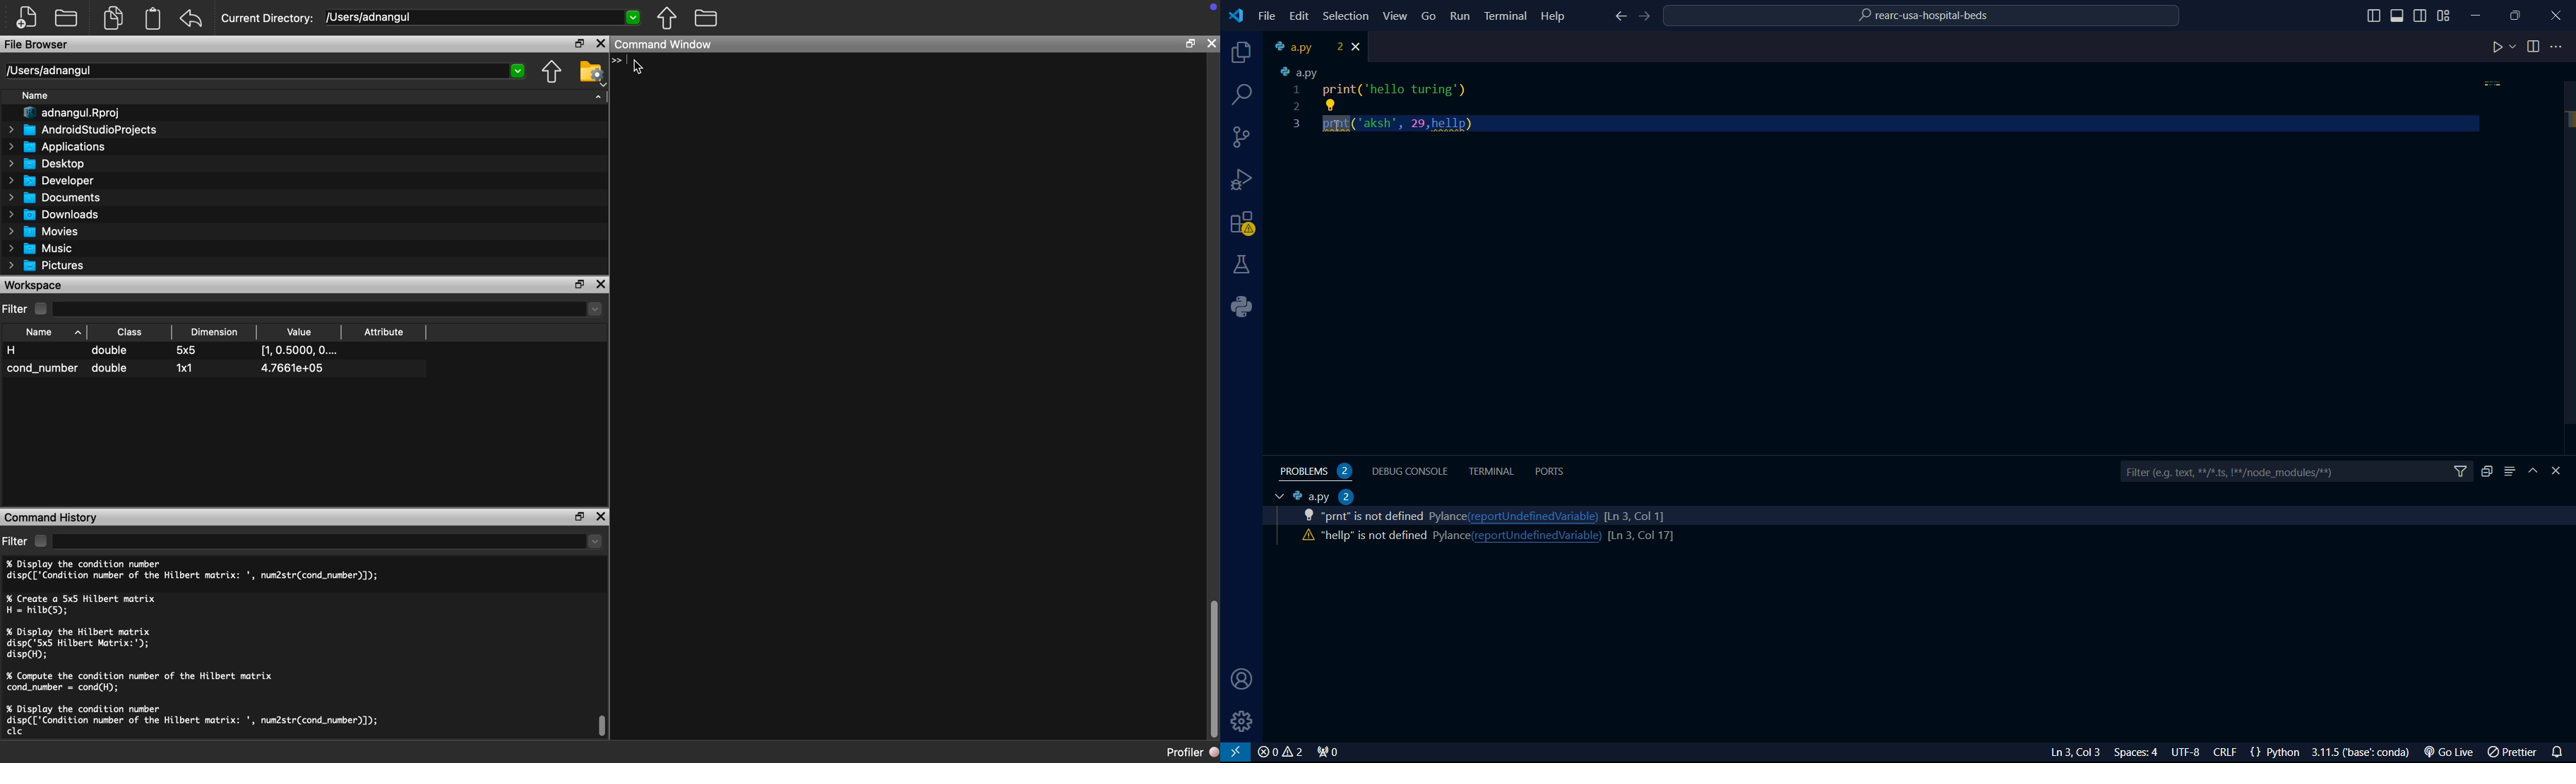 Image resolution: width=2576 pixels, height=784 pixels. What do you see at coordinates (2399, 16) in the screenshot?
I see `toggle sidebar` at bounding box center [2399, 16].